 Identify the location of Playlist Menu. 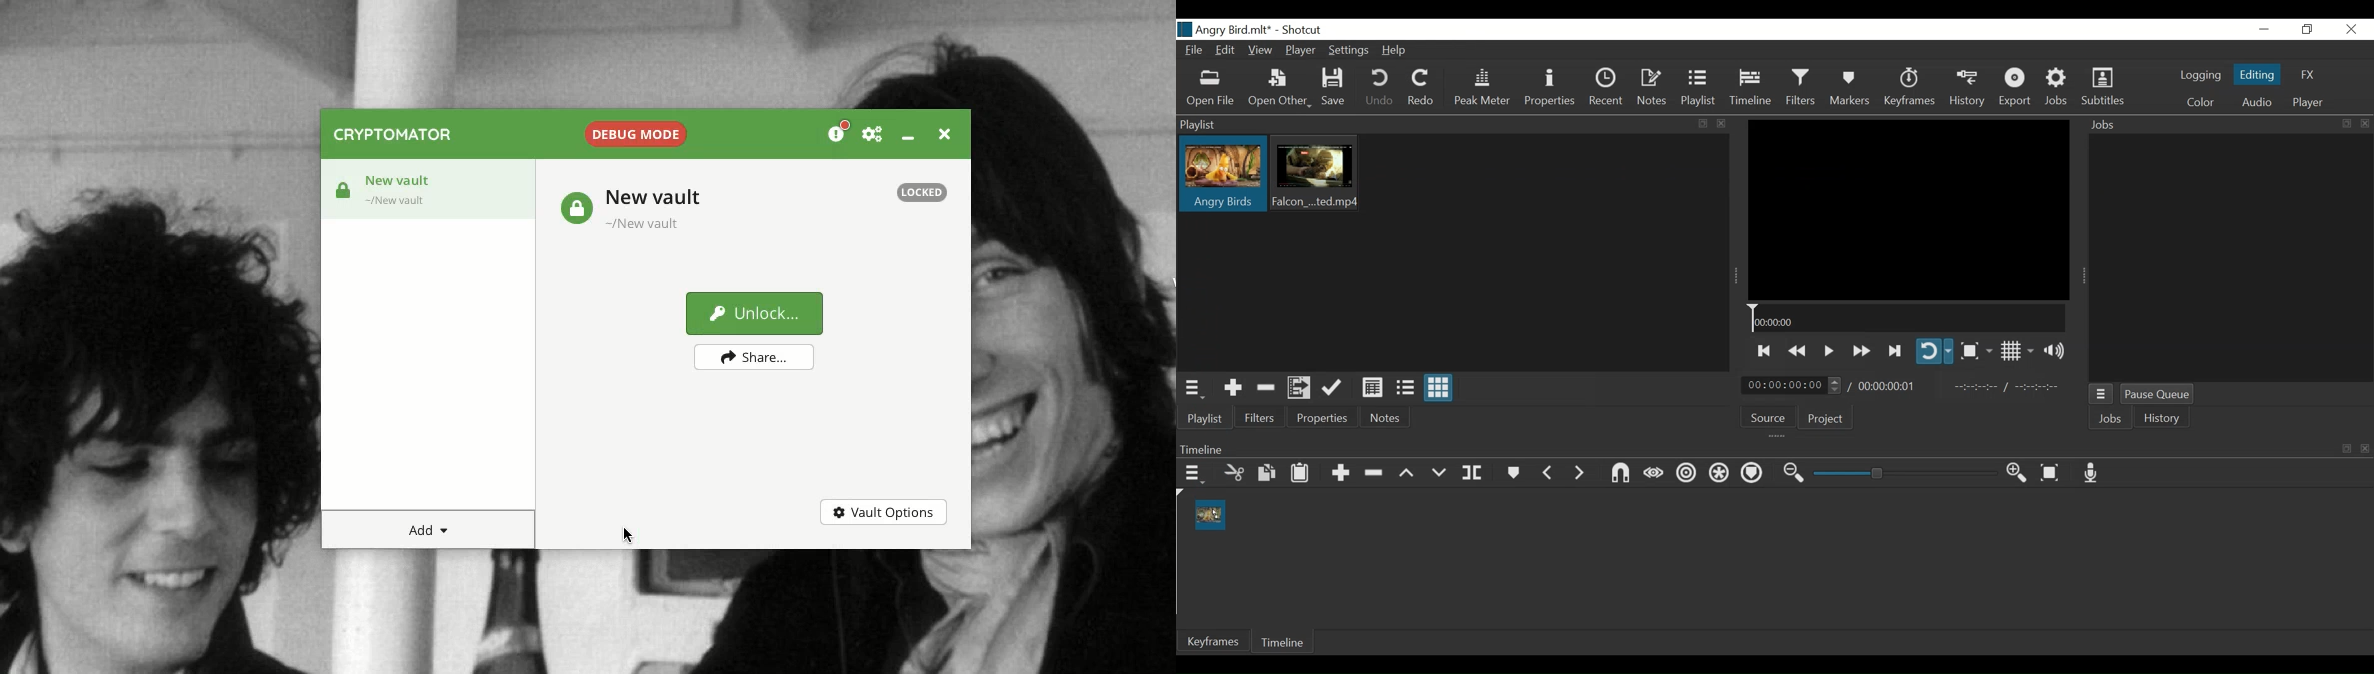
(1197, 389).